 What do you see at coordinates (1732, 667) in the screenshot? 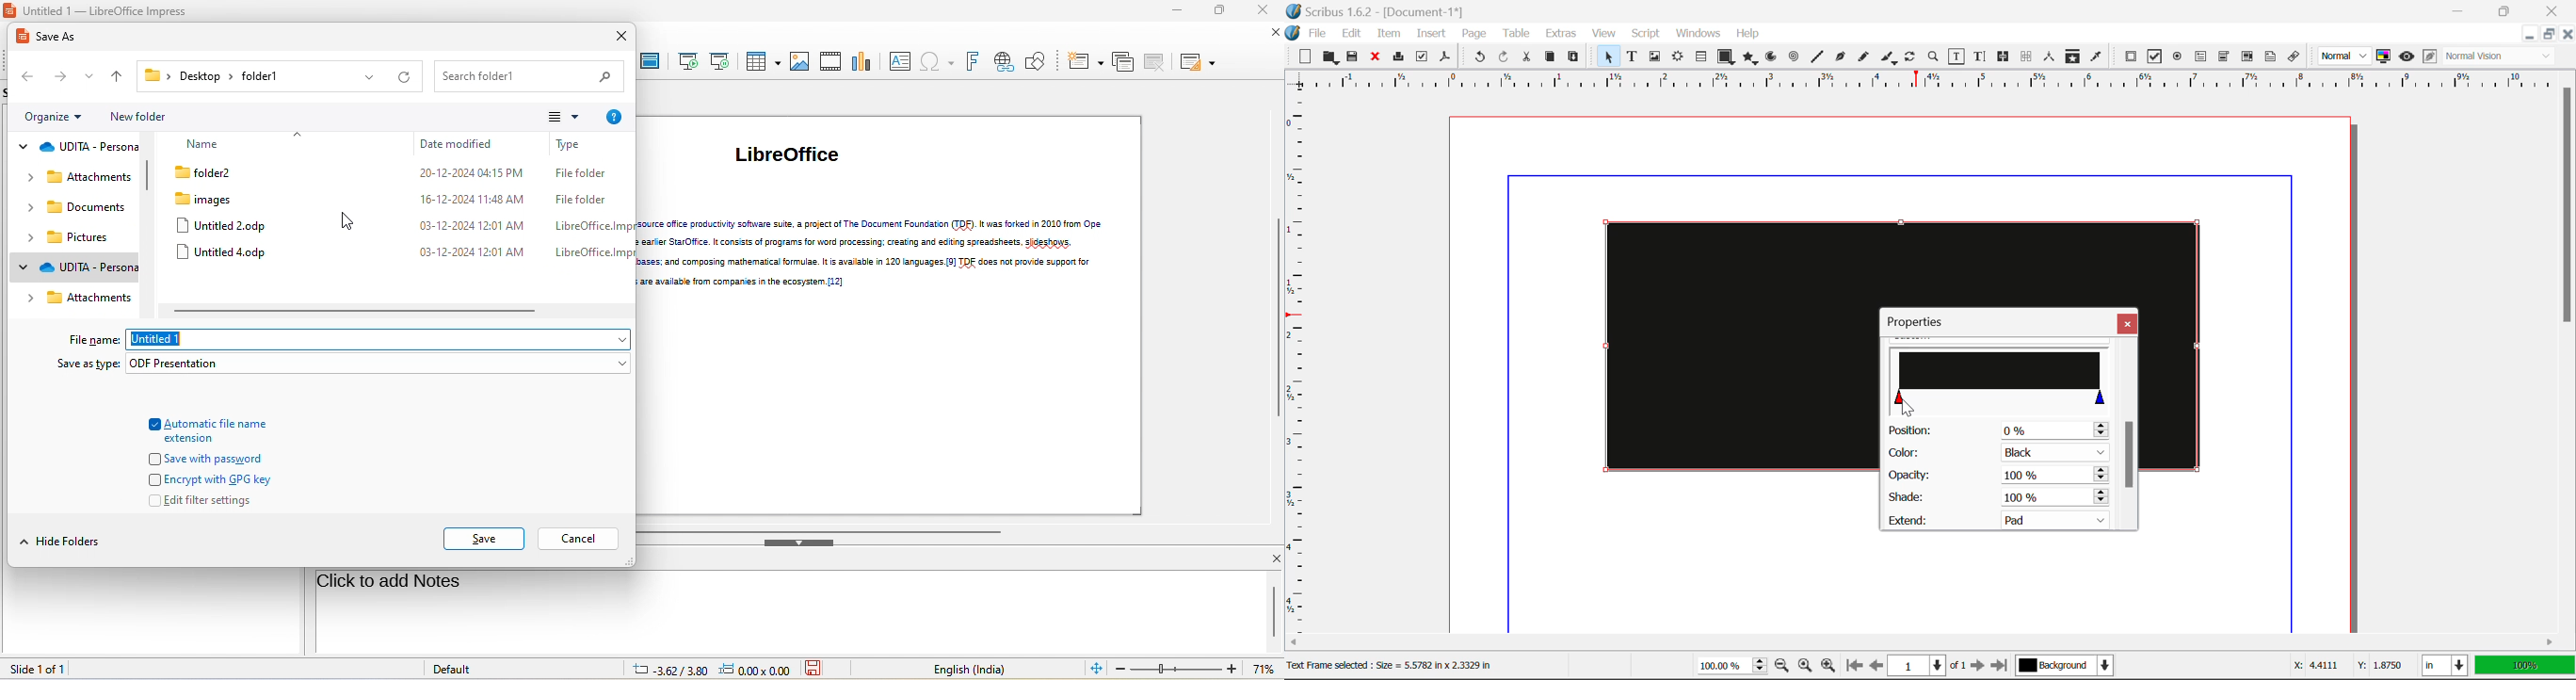
I see `Zoom 100%` at bounding box center [1732, 667].